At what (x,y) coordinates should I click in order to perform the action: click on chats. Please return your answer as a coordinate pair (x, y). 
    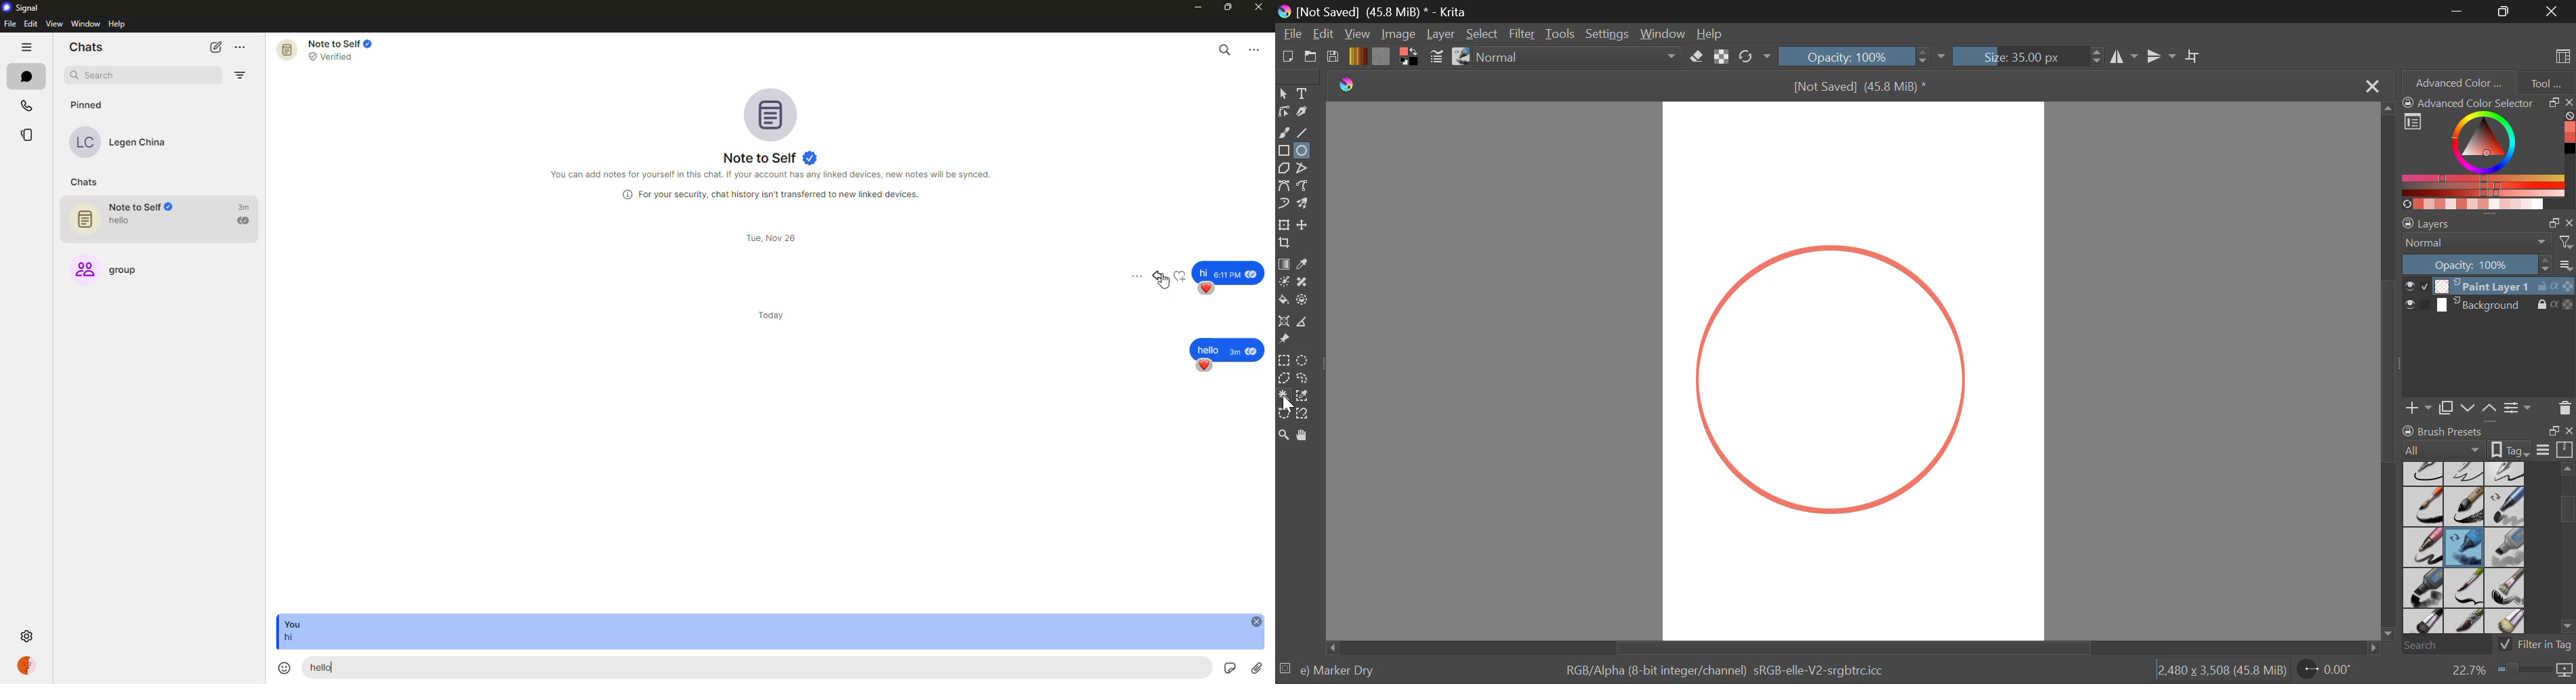
    Looking at the image, I should click on (26, 76).